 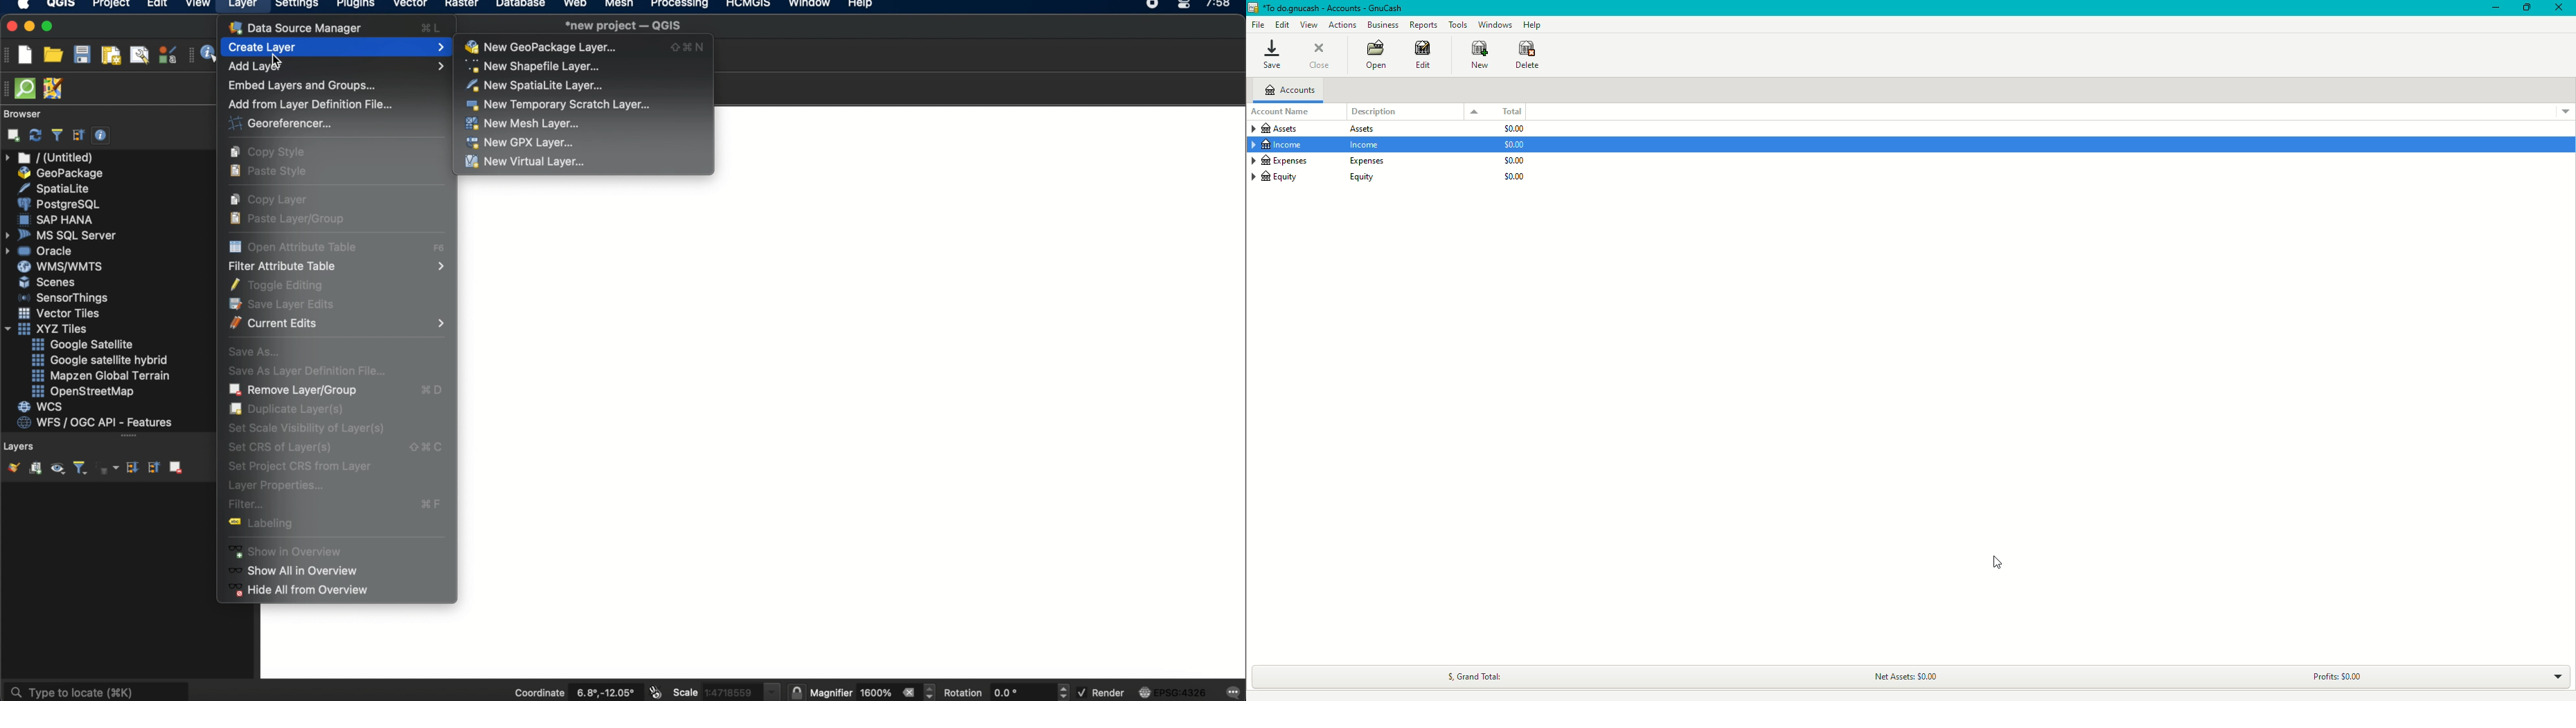 What do you see at coordinates (2335, 677) in the screenshot?
I see `Profits` at bounding box center [2335, 677].